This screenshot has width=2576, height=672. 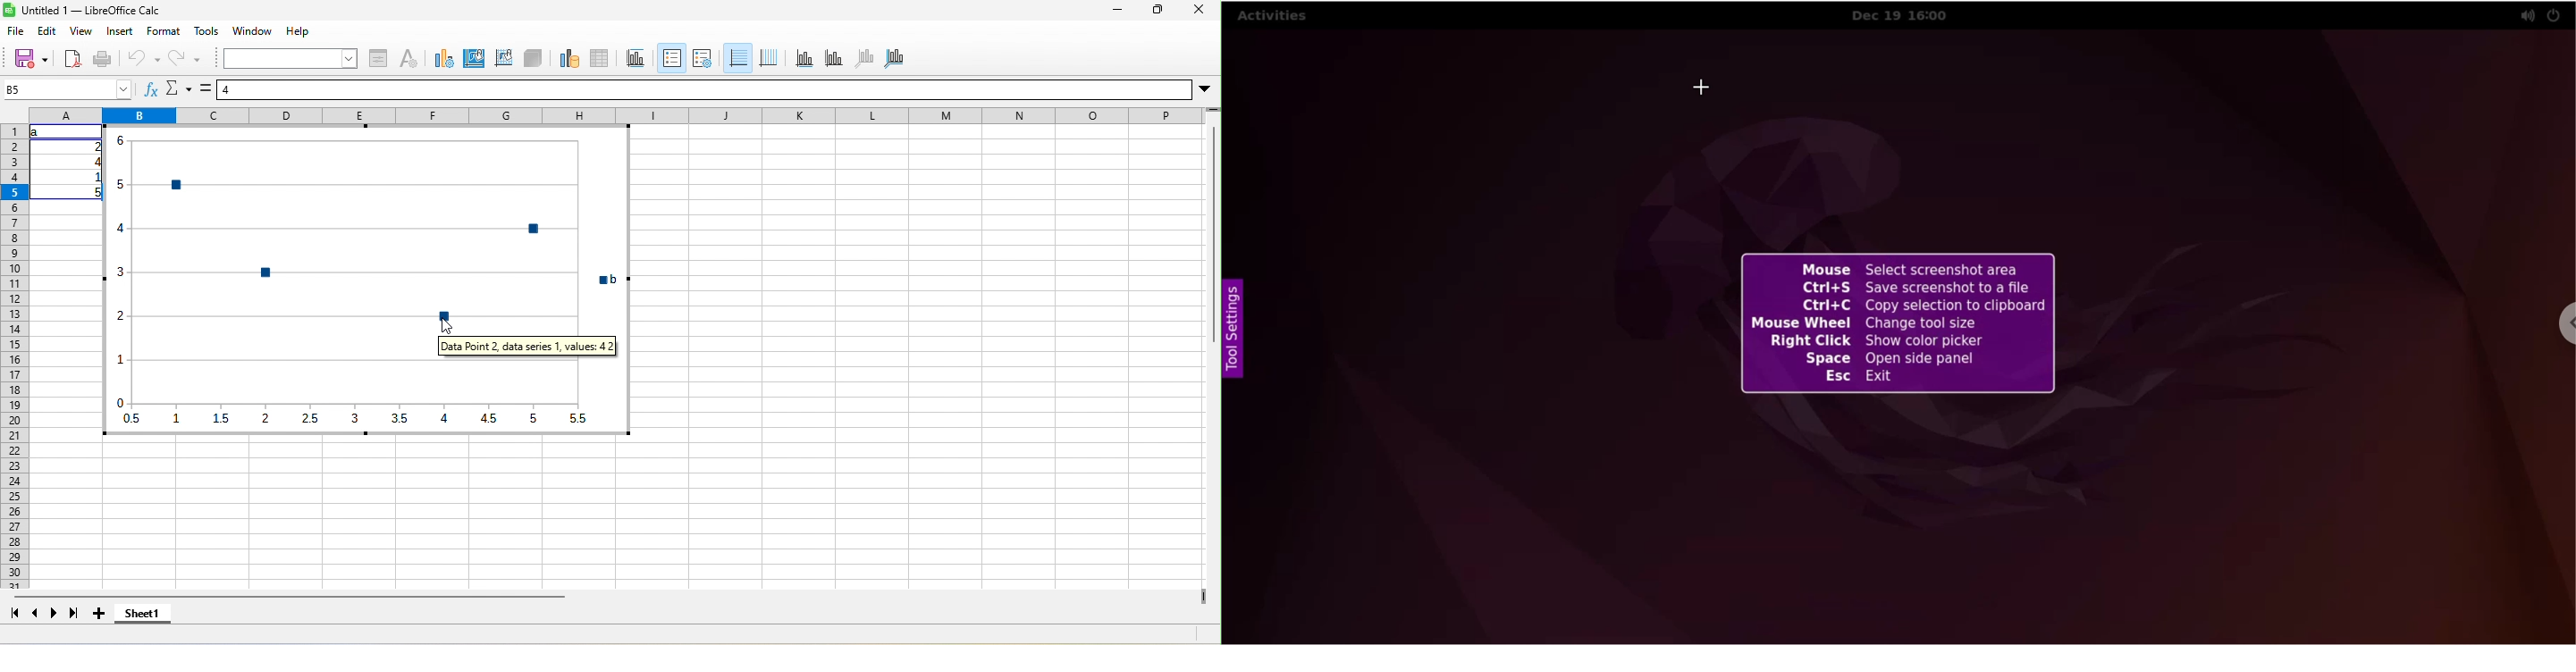 What do you see at coordinates (38, 132) in the screenshot?
I see `a` at bounding box center [38, 132].